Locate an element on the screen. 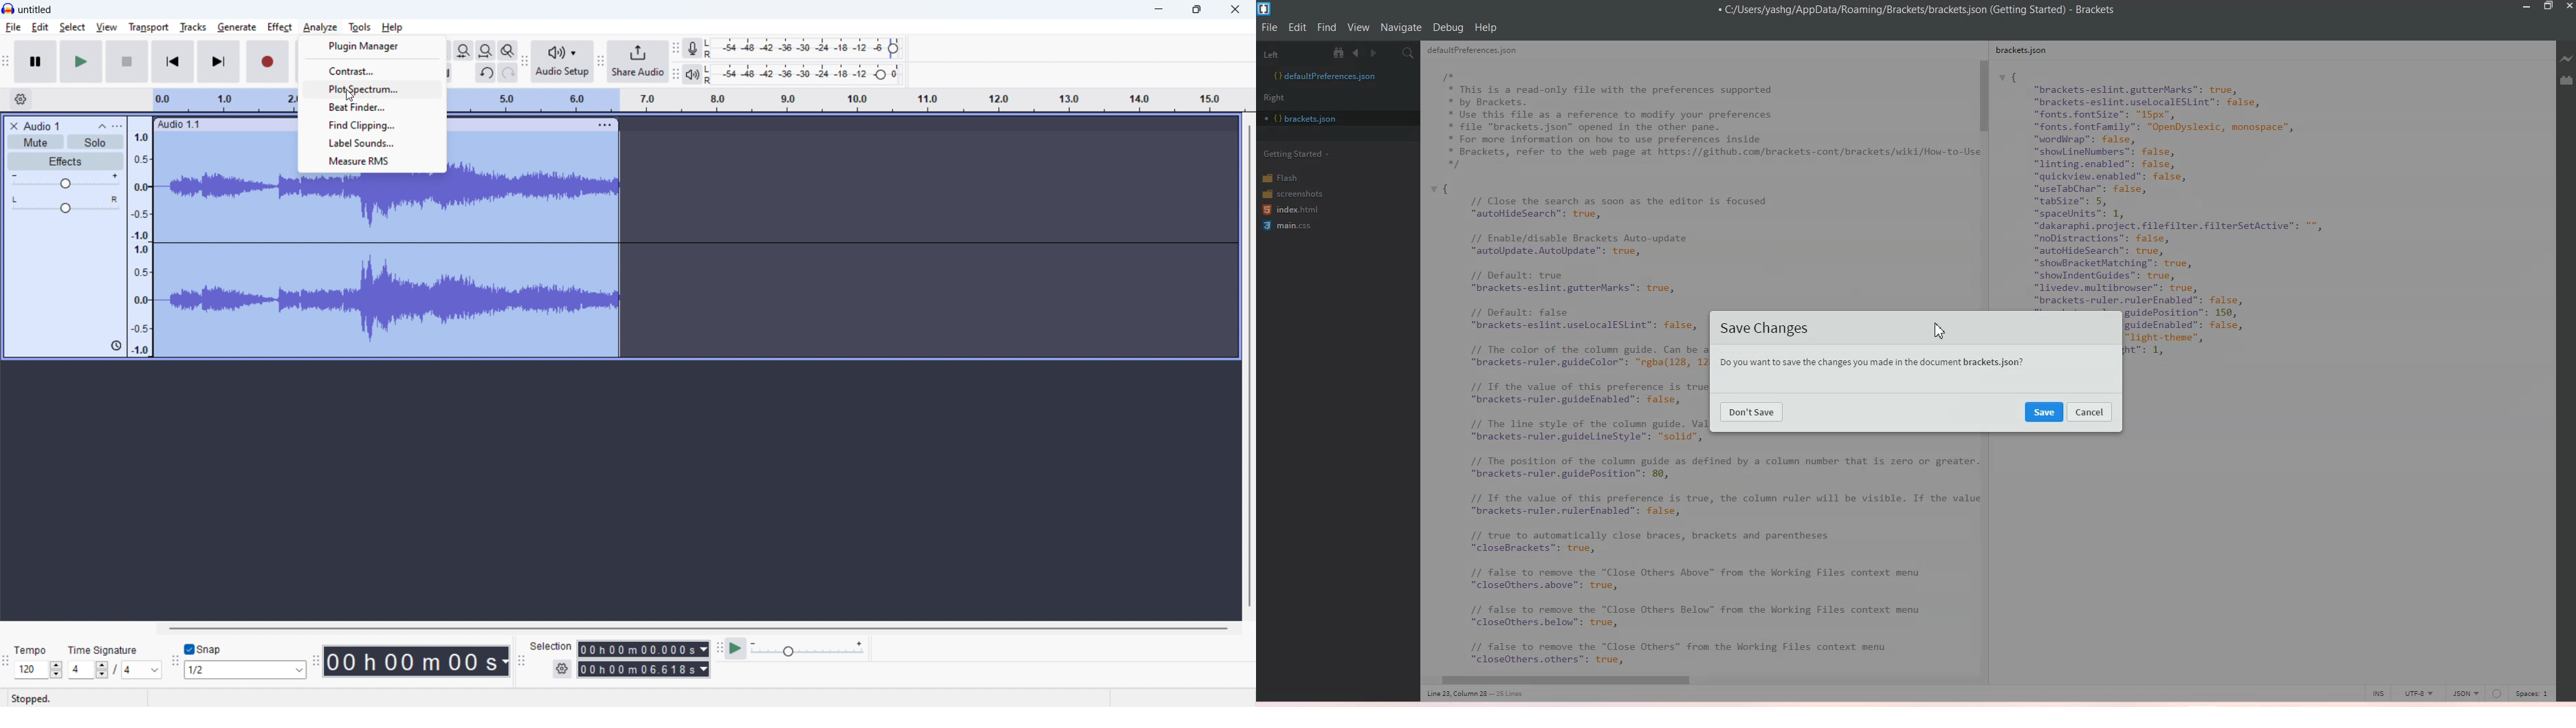 Image resolution: width=2576 pixels, height=728 pixels. transport toolbar is located at coordinates (6, 63).